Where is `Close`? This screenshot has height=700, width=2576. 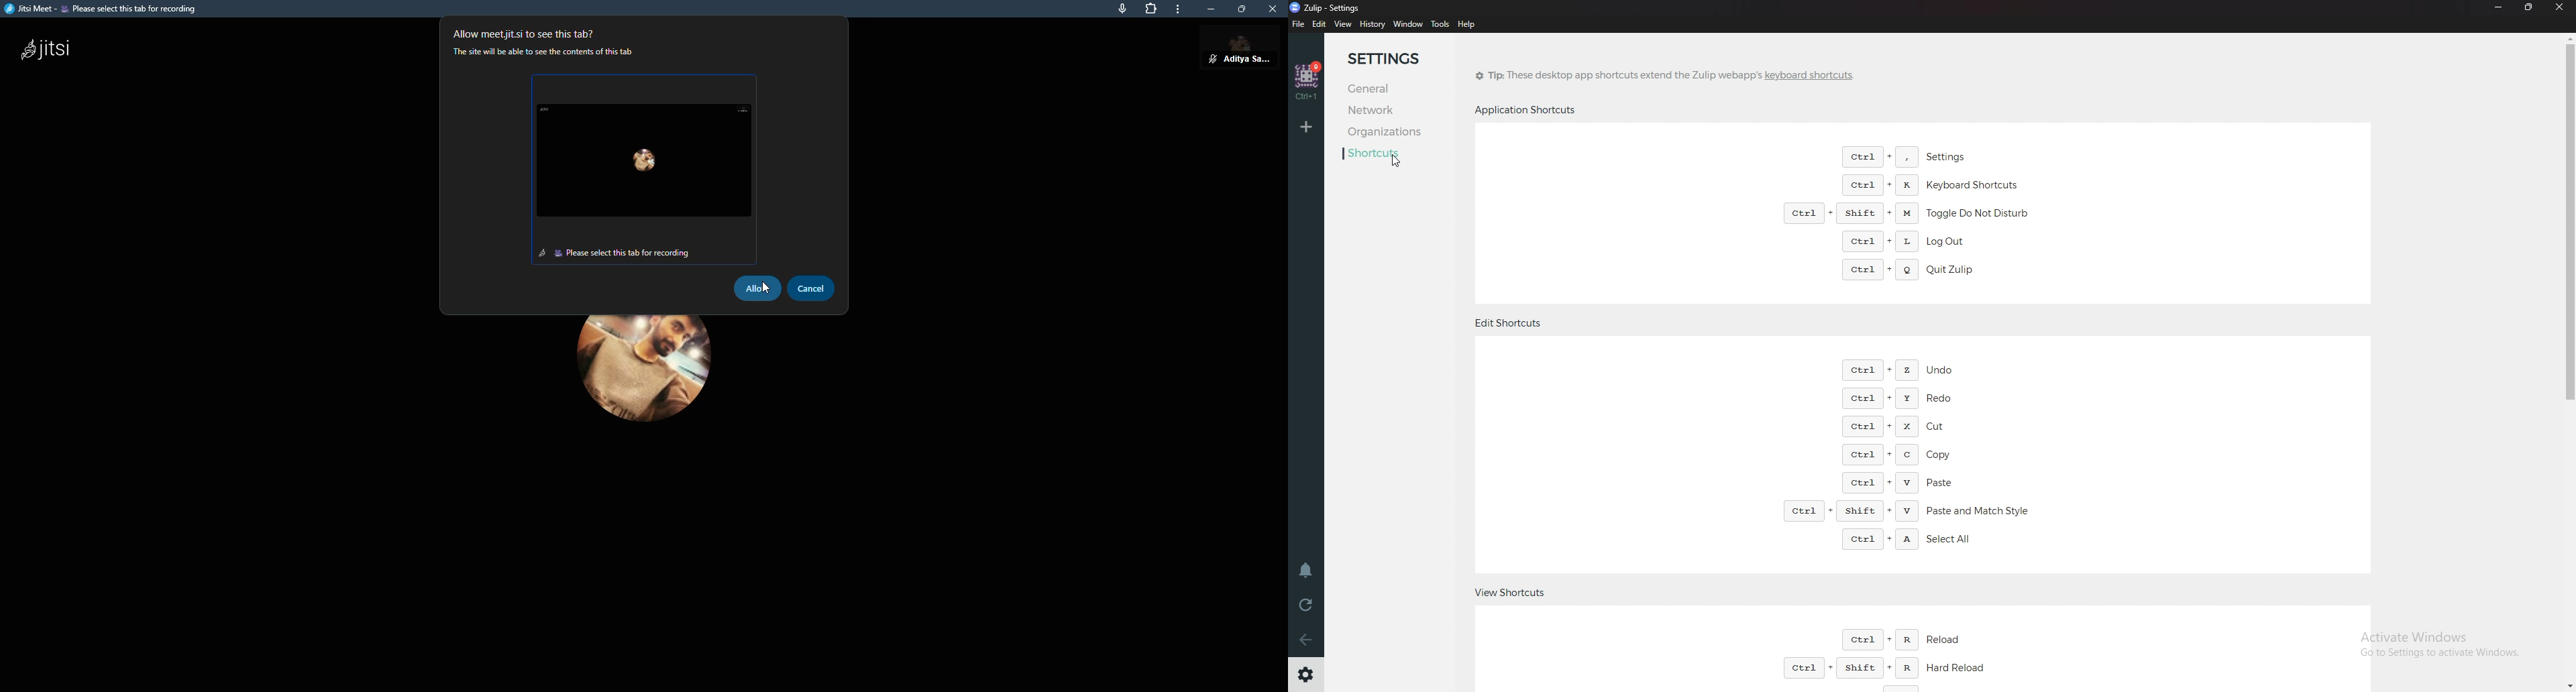 Close is located at coordinates (2561, 9).